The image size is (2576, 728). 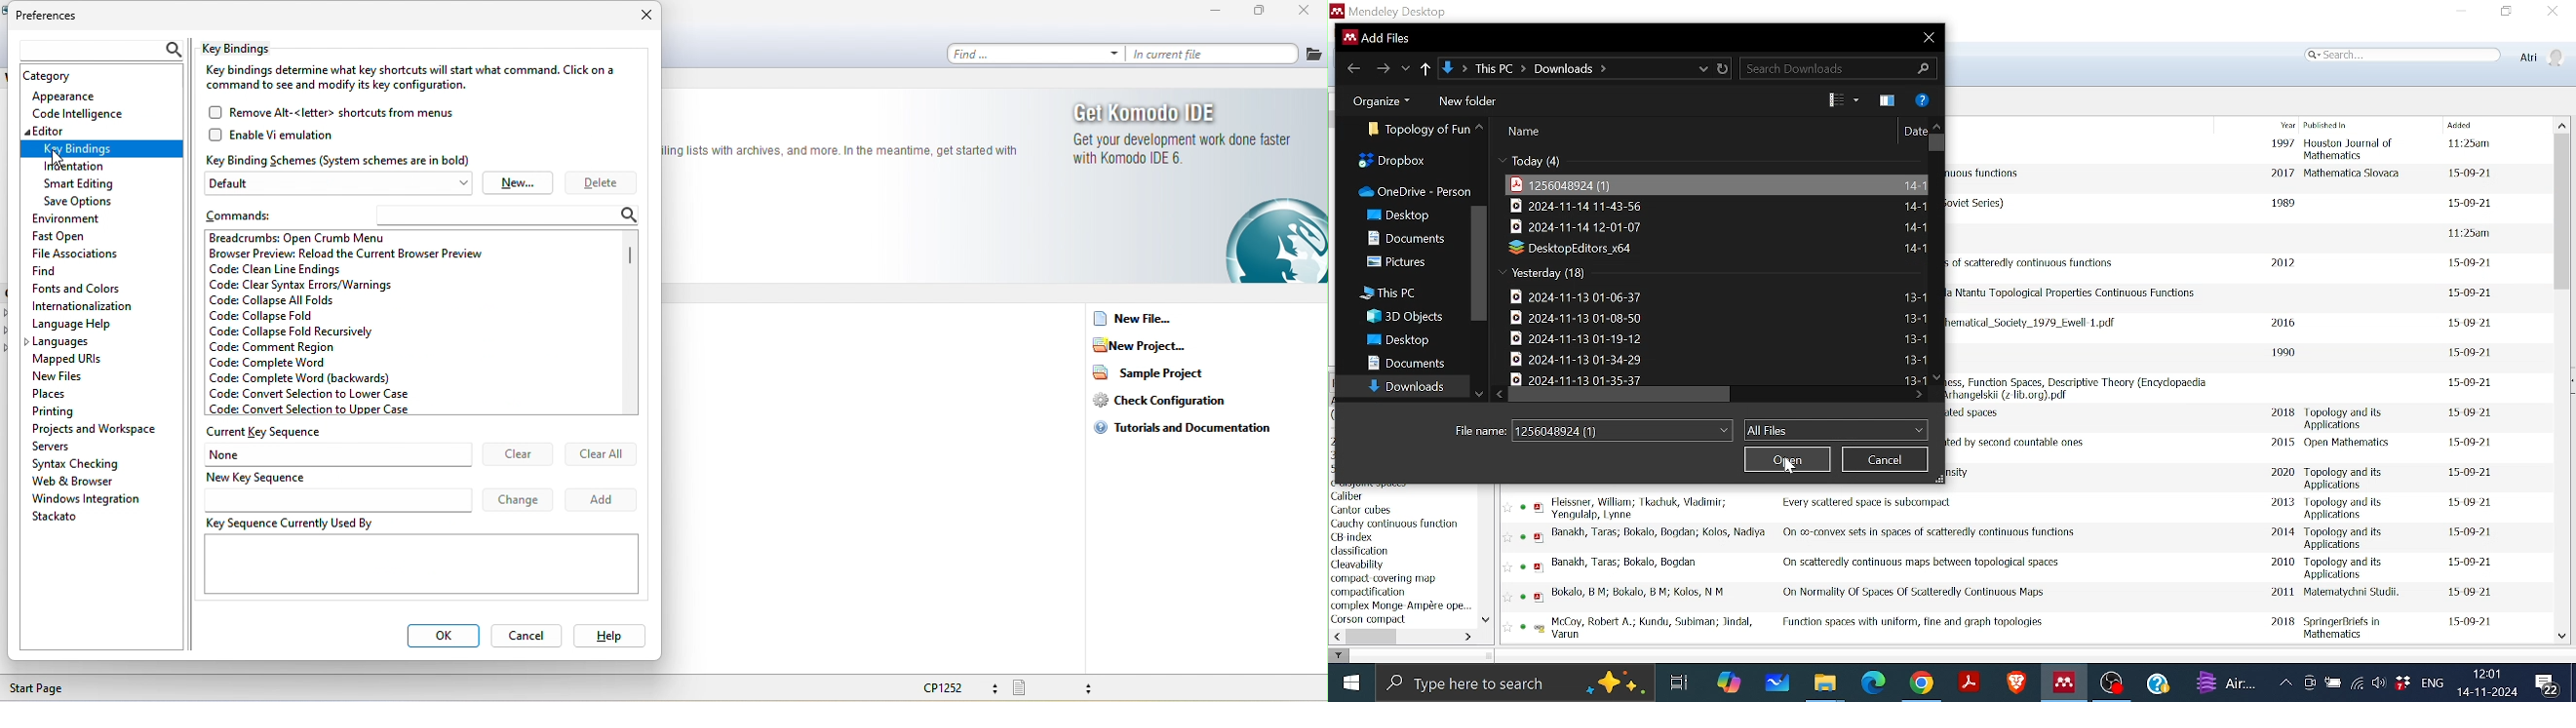 I want to click on File, so click(x=1572, y=250).